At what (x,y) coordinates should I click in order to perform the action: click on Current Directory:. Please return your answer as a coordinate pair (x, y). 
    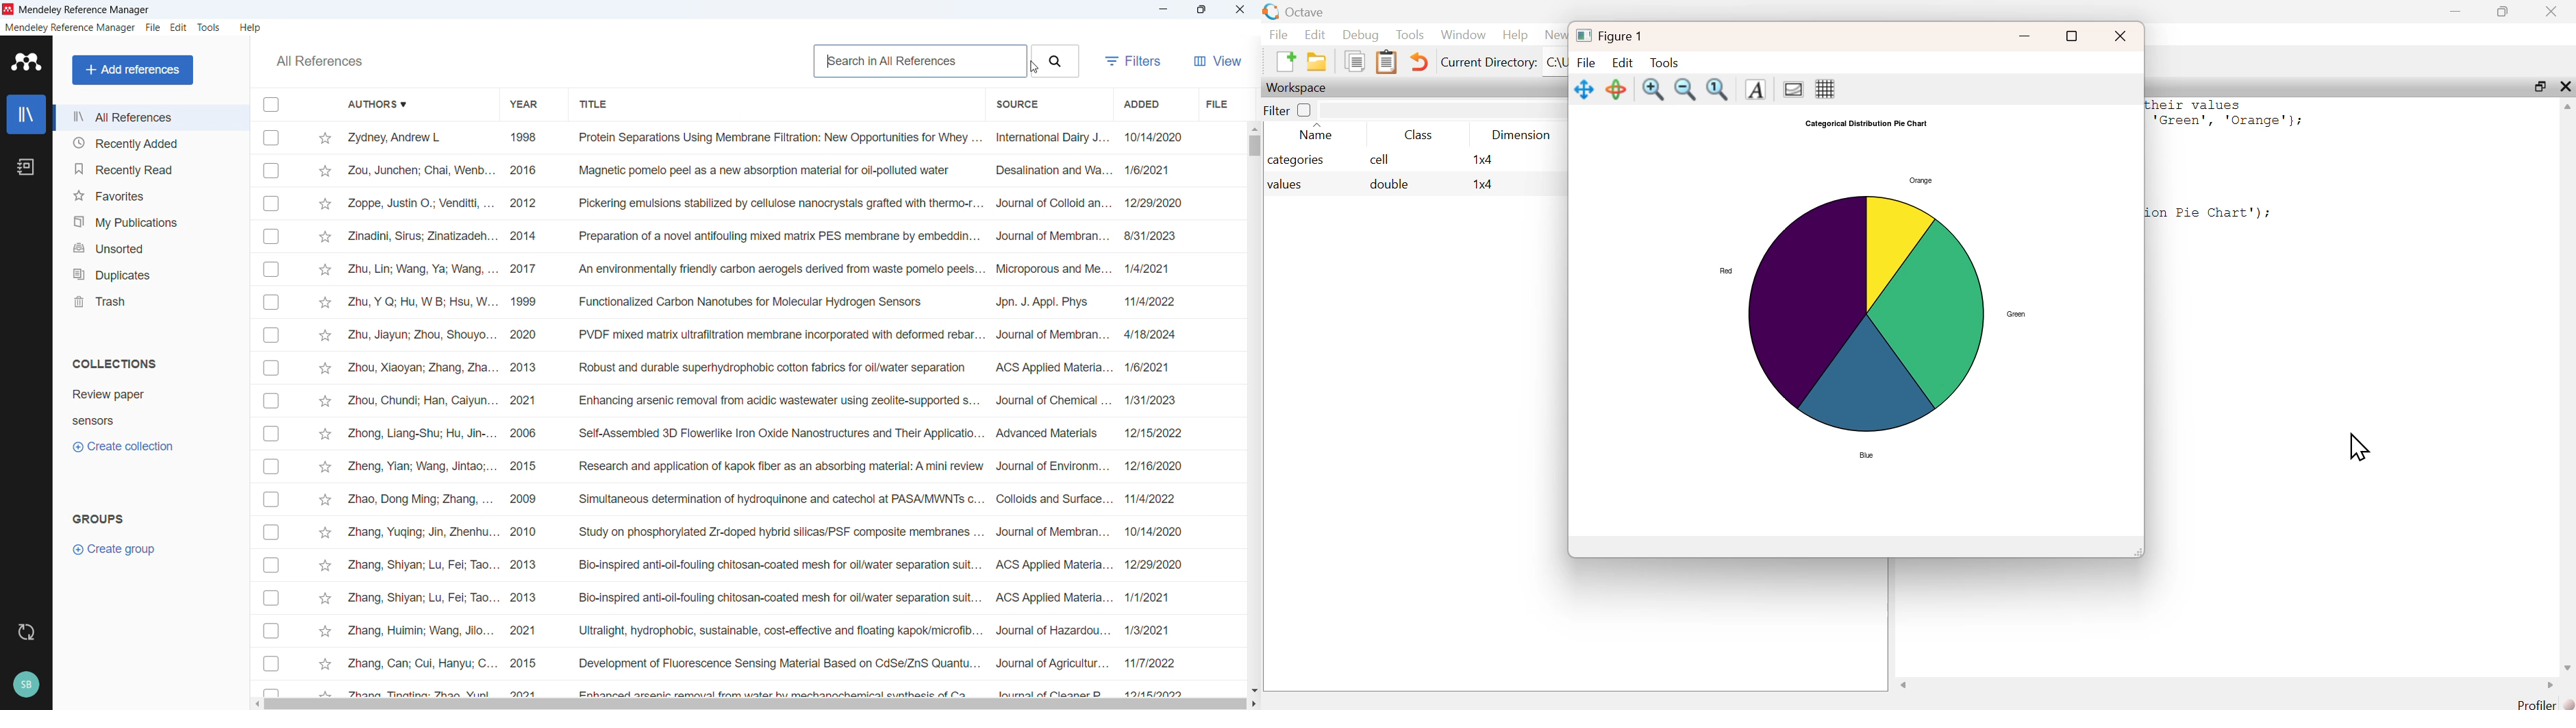
    Looking at the image, I should click on (1488, 62).